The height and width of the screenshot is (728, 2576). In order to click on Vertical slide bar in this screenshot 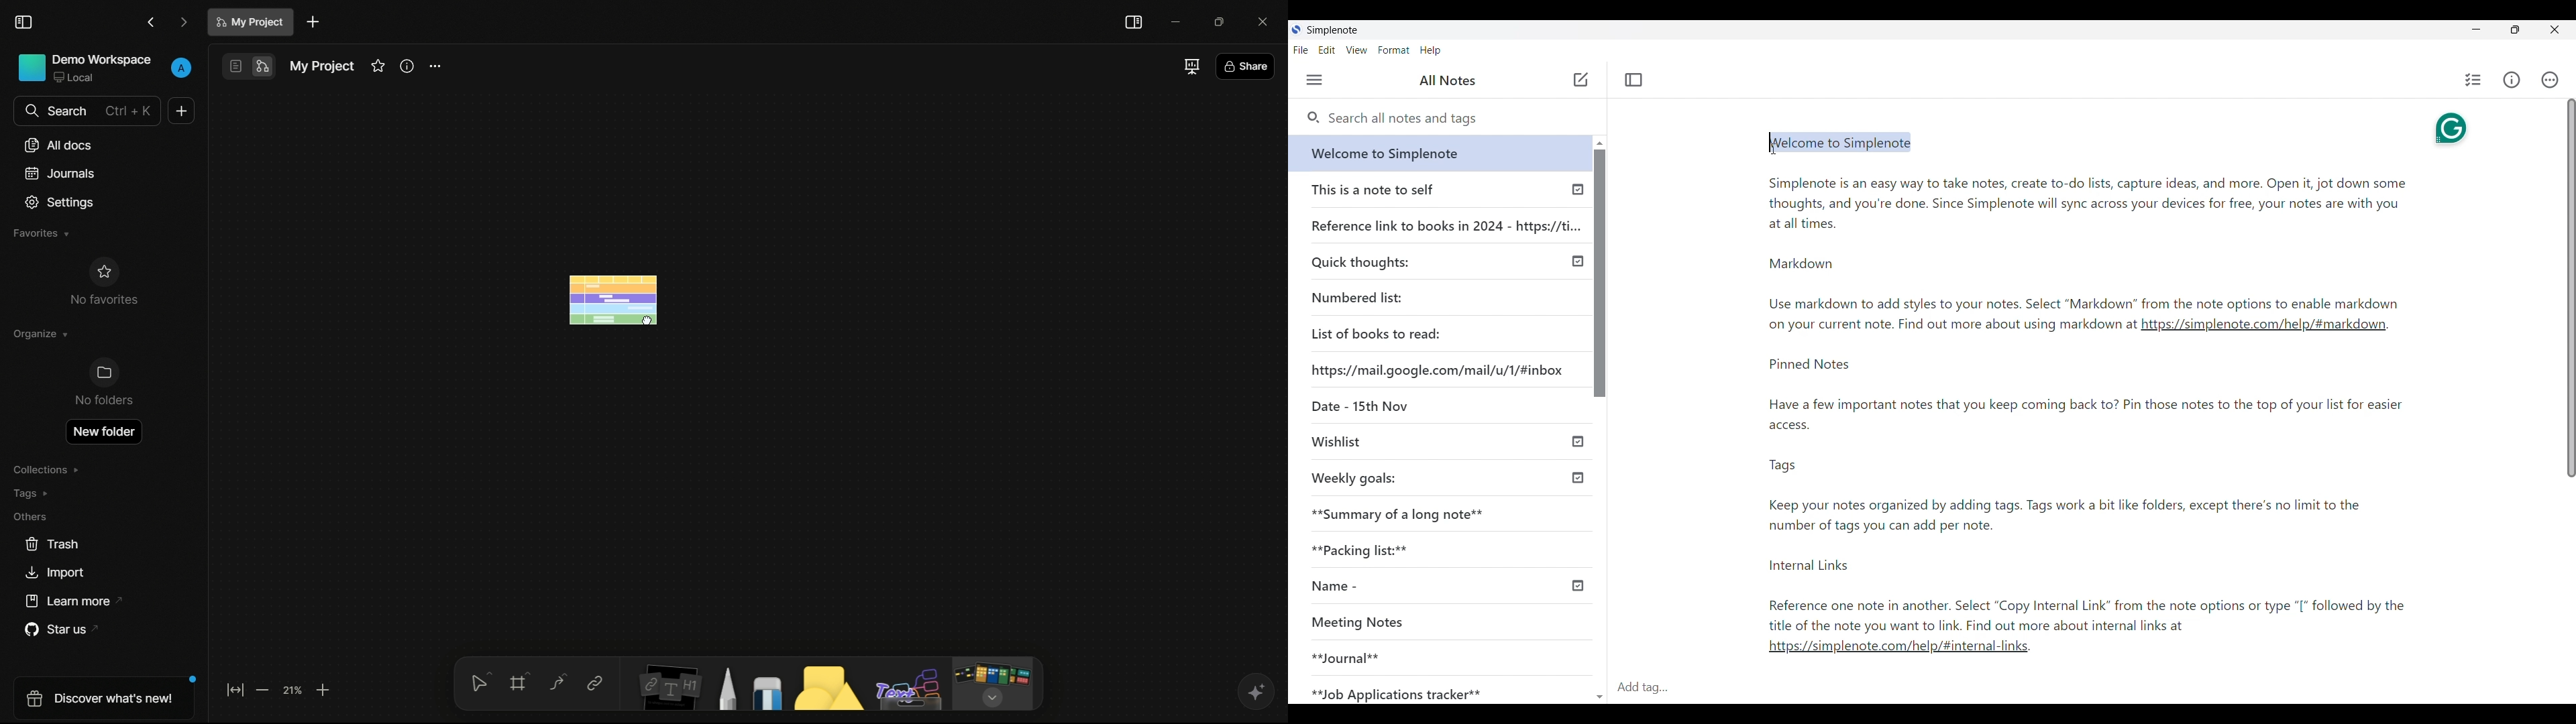, I will do `click(2571, 290)`.